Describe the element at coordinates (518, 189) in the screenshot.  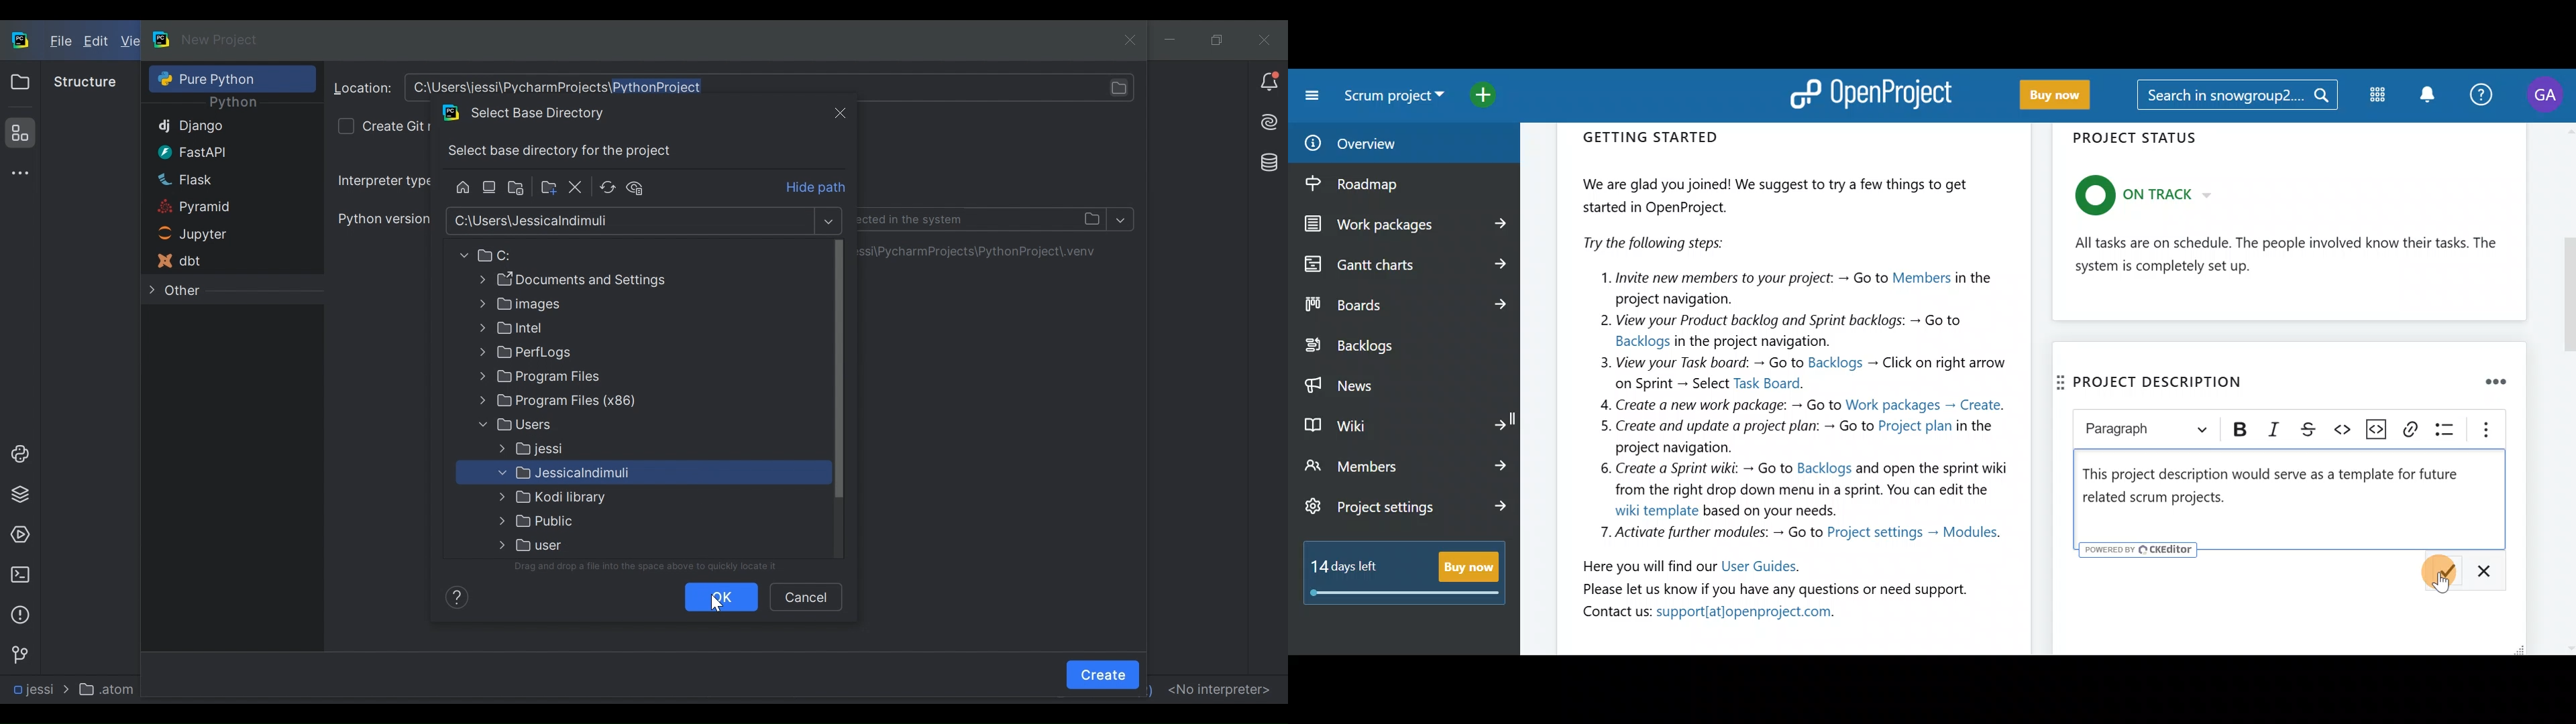
I see `Project Directory` at that location.